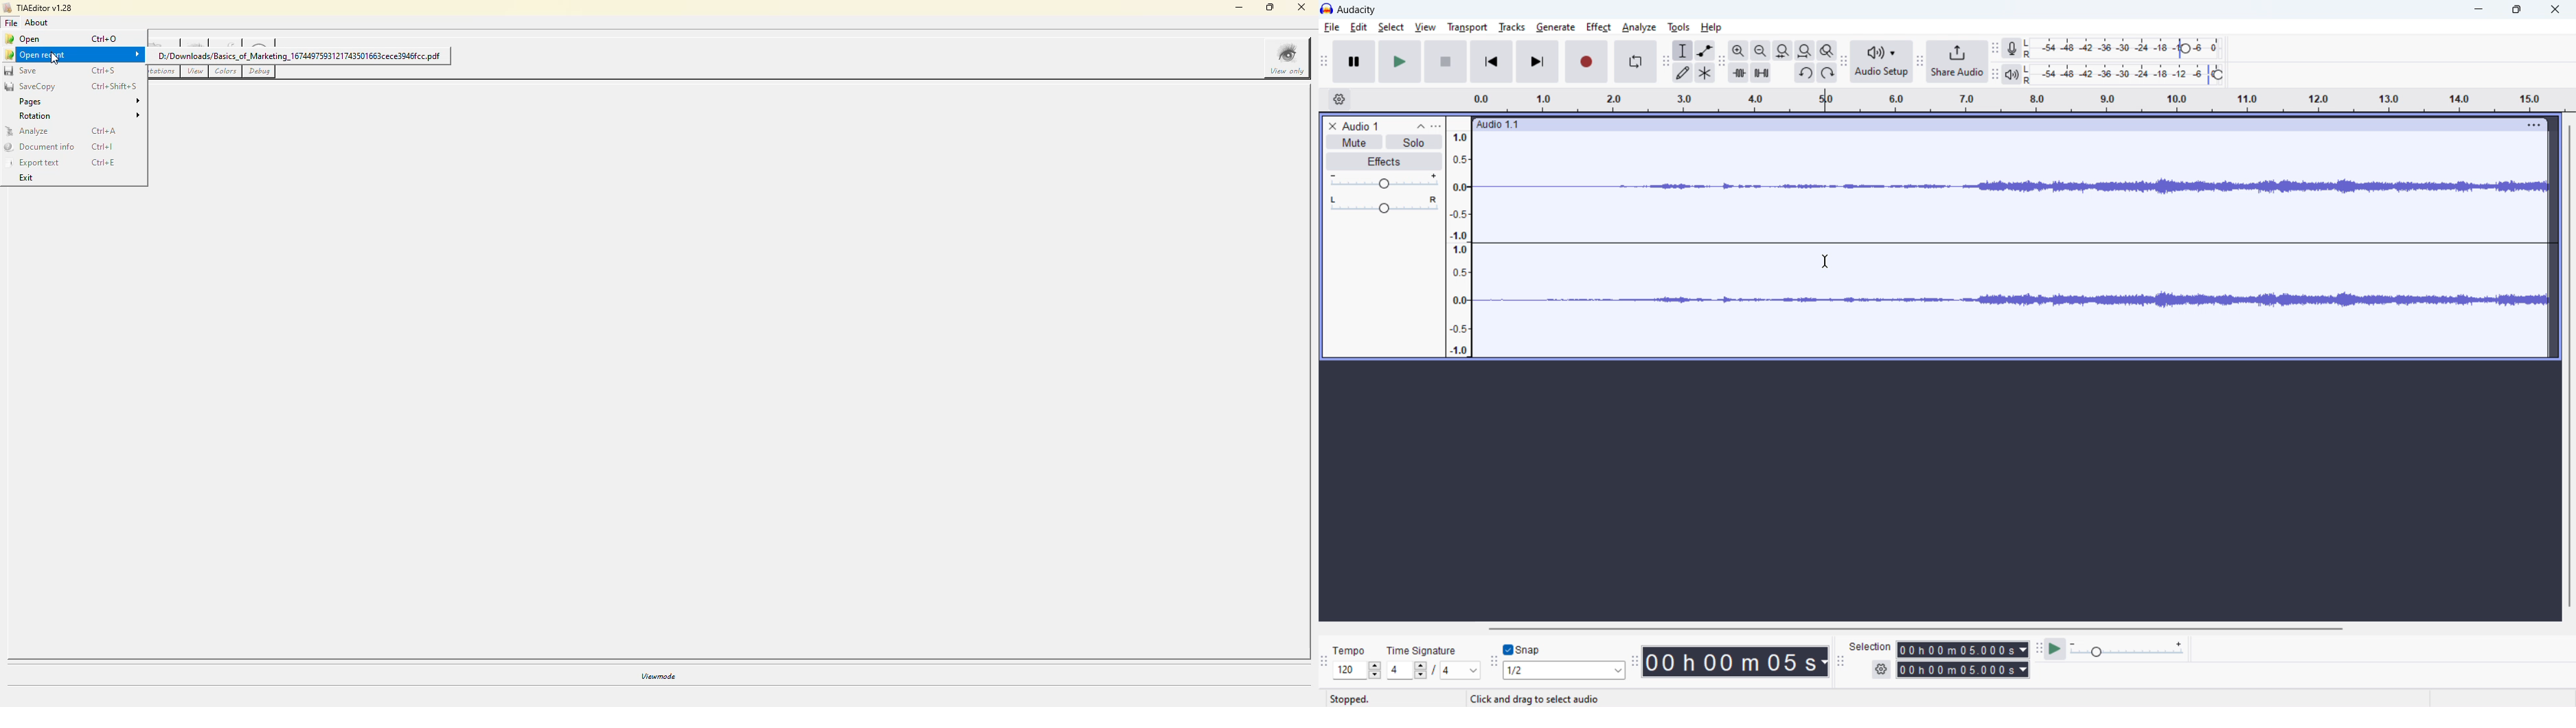  I want to click on amplitude, so click(1459, 237).